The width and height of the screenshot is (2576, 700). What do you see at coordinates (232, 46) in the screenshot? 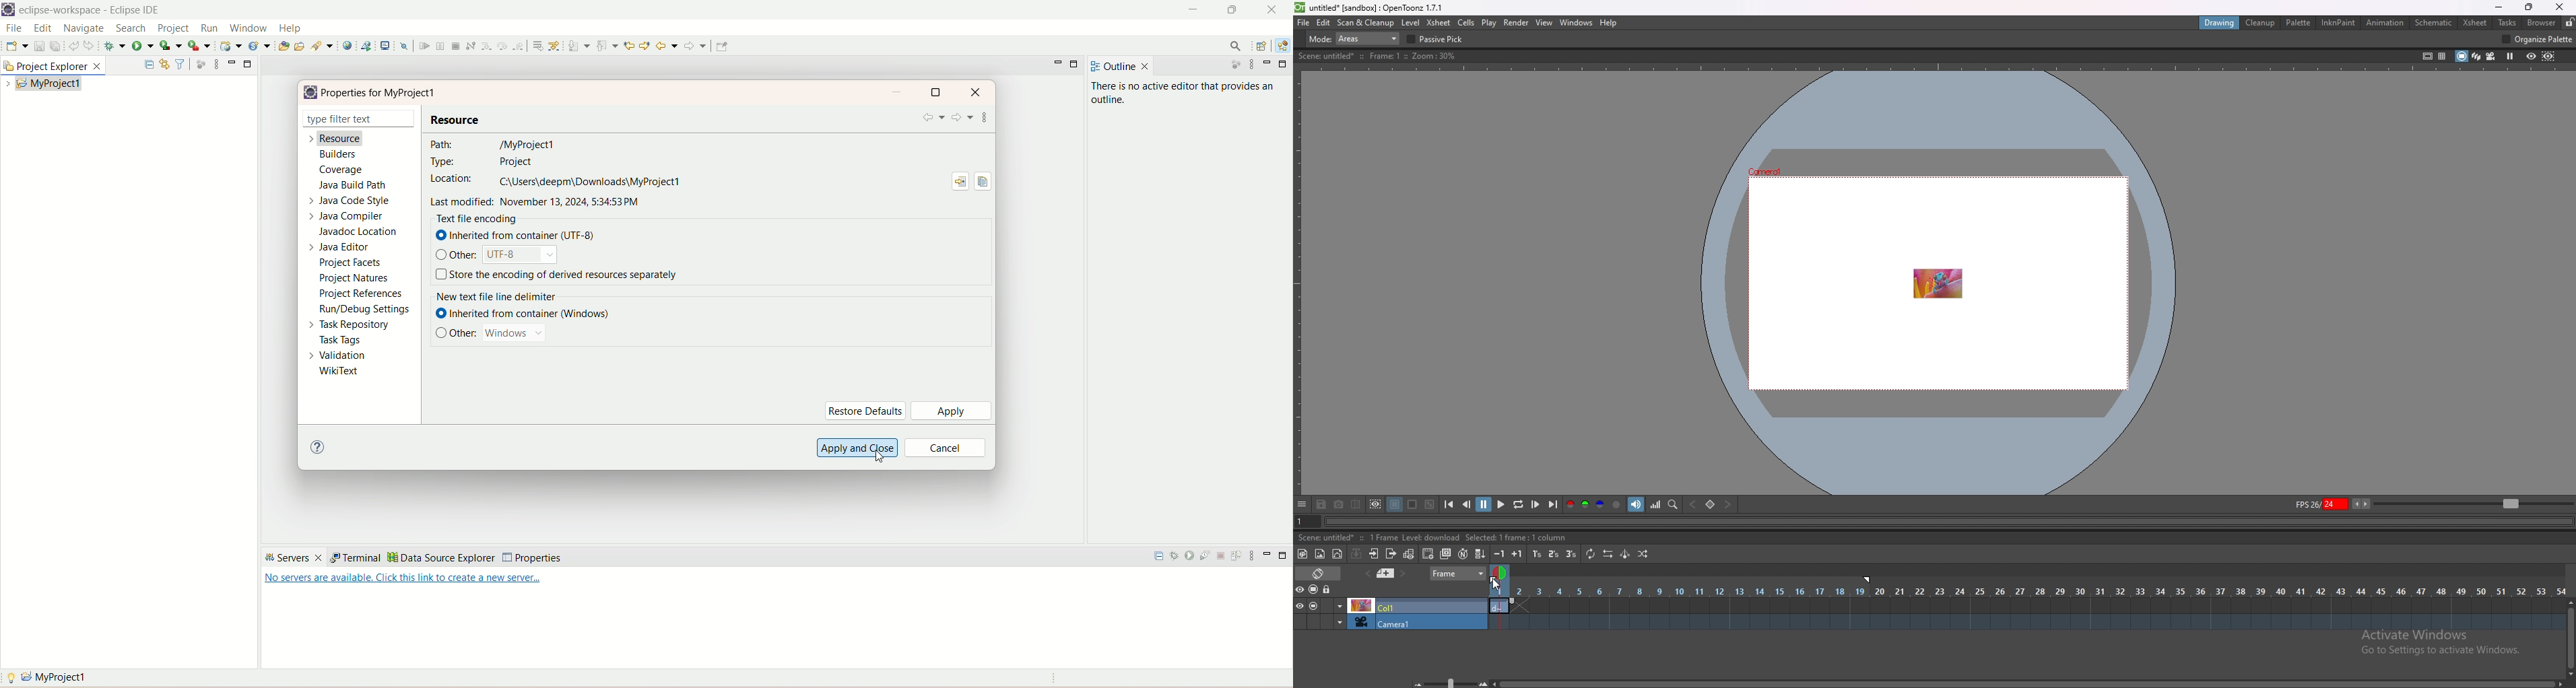
I see `create a dynamic web service` at bounding box center [232, 46].